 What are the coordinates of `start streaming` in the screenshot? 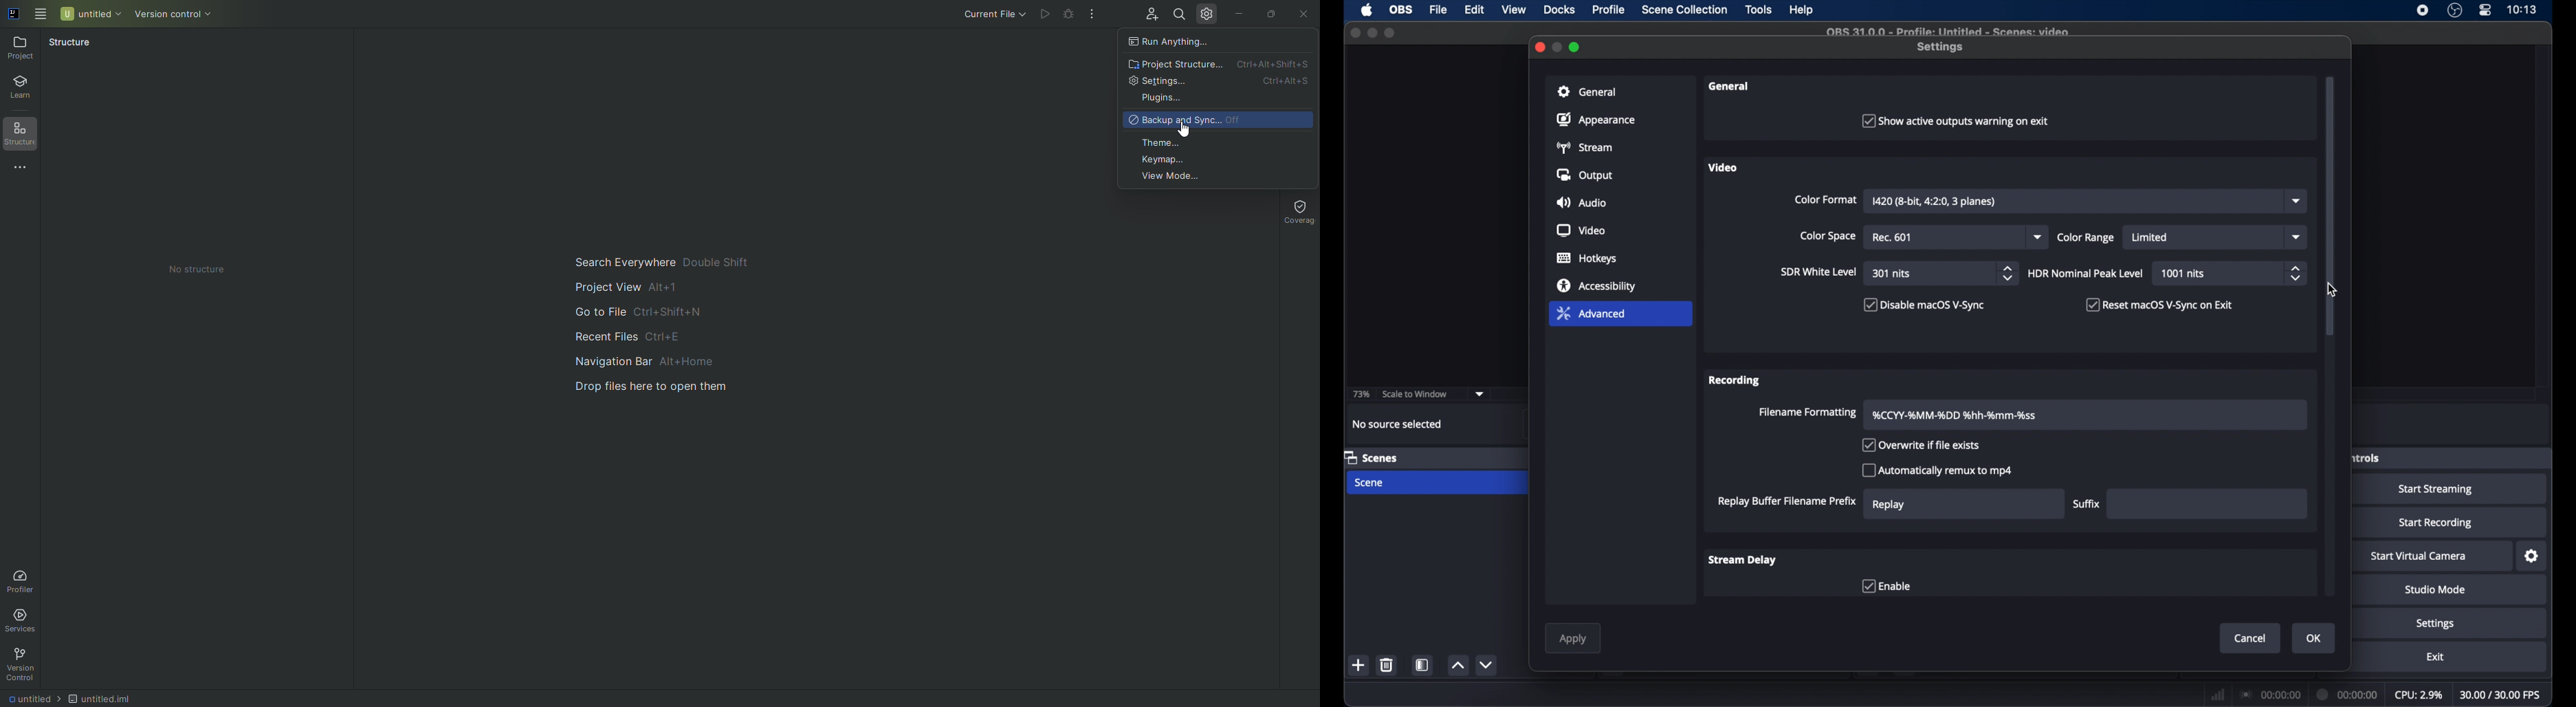 It's located at (2436, 490).